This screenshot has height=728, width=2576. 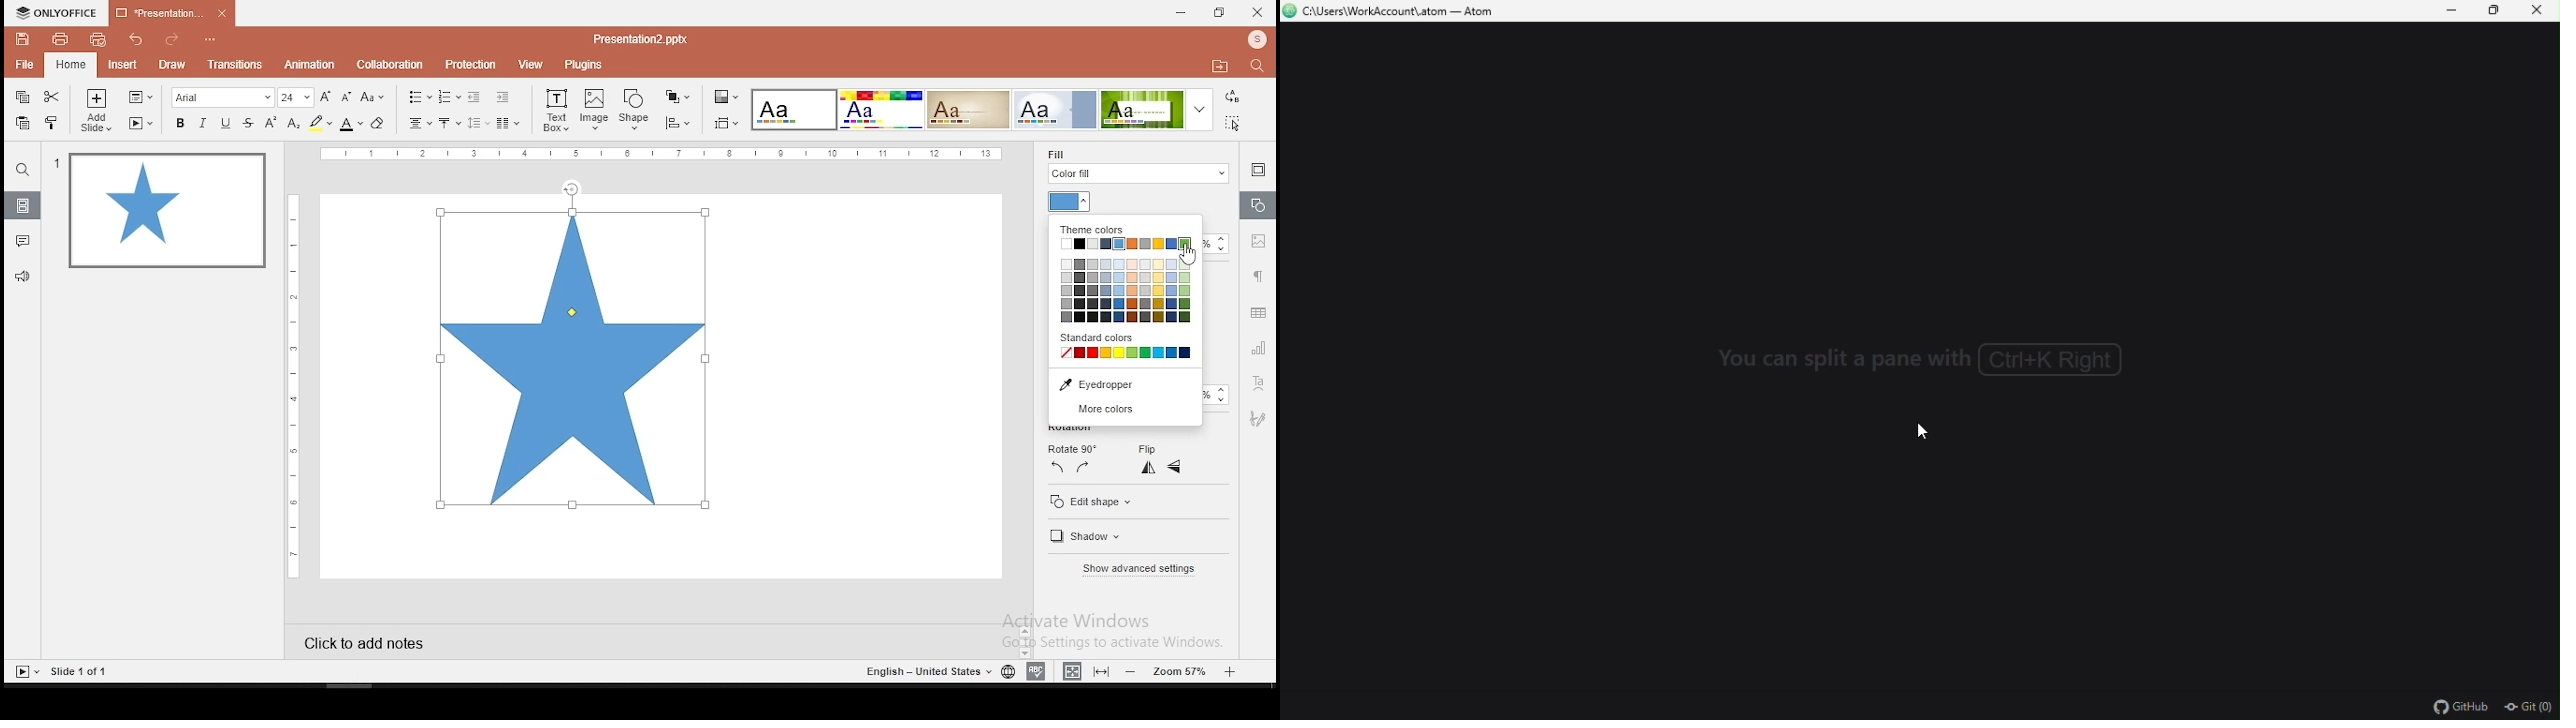 What do you see at coordinates (468, 65) in the screenshot?
I see `protection` at bounding box center [468, 65].